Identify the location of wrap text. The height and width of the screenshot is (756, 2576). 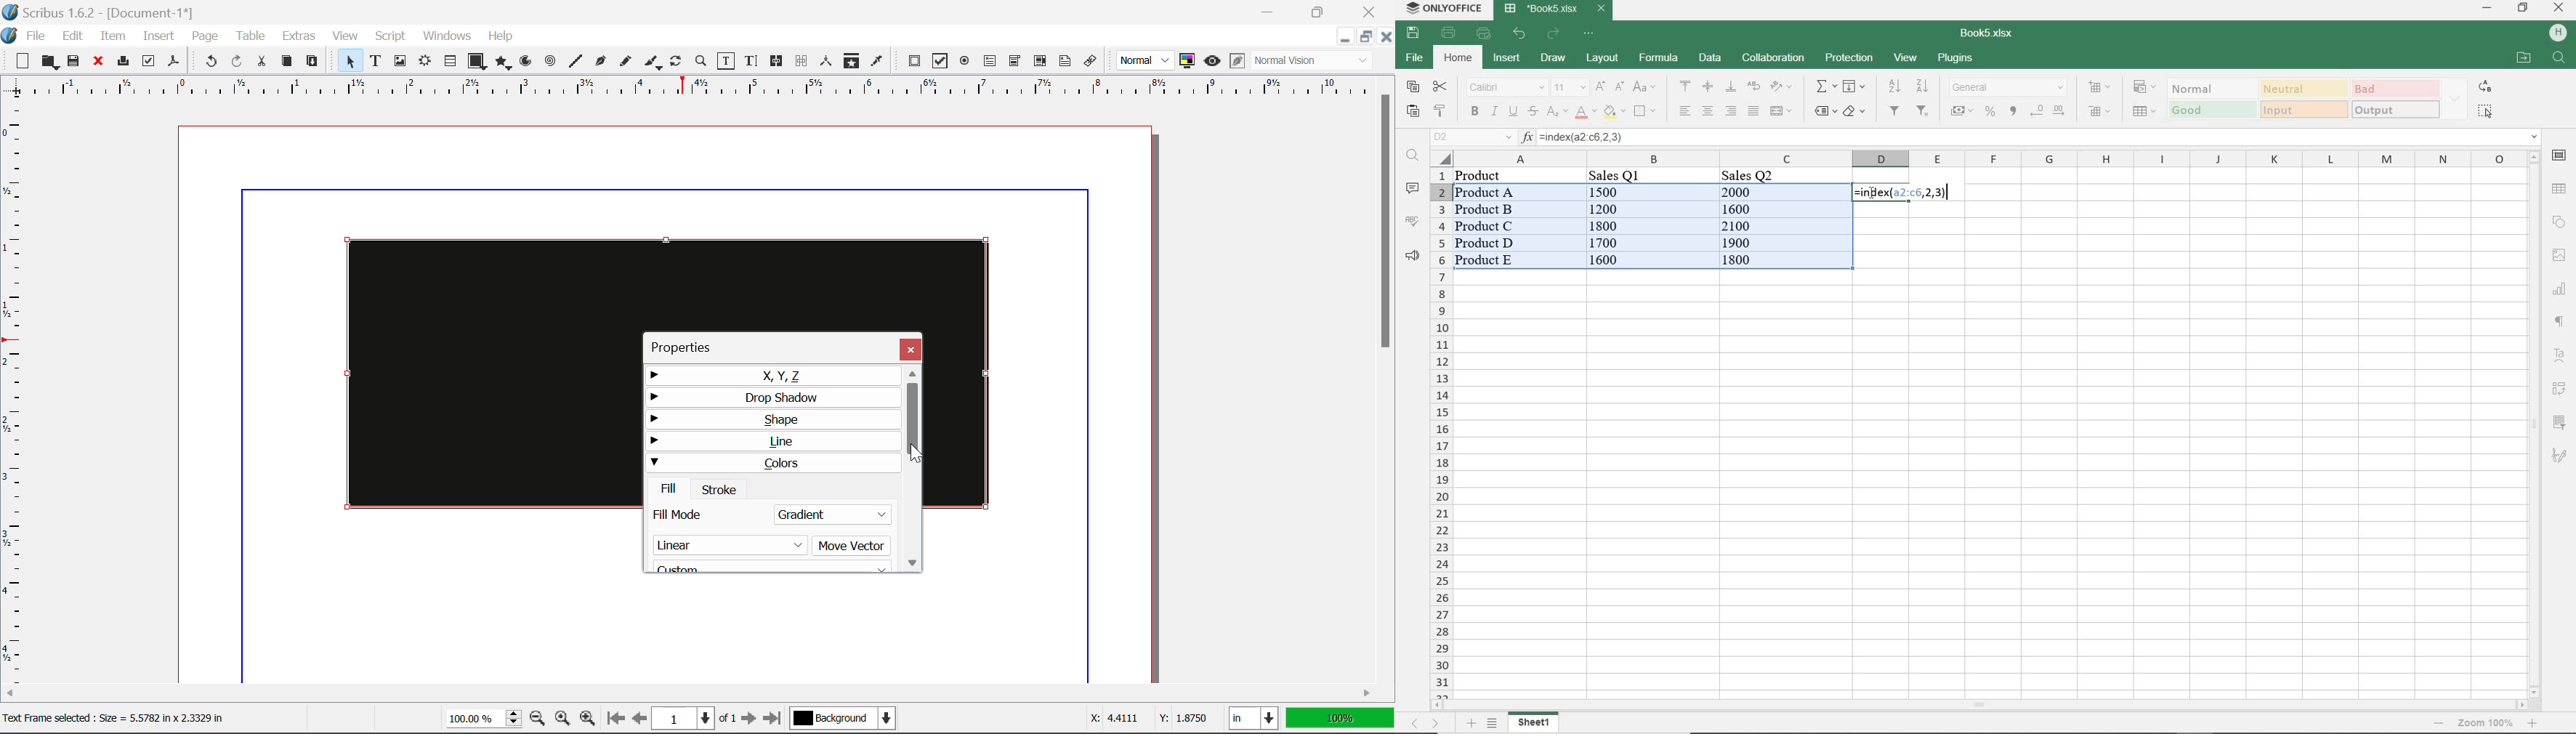
(1752, 86).